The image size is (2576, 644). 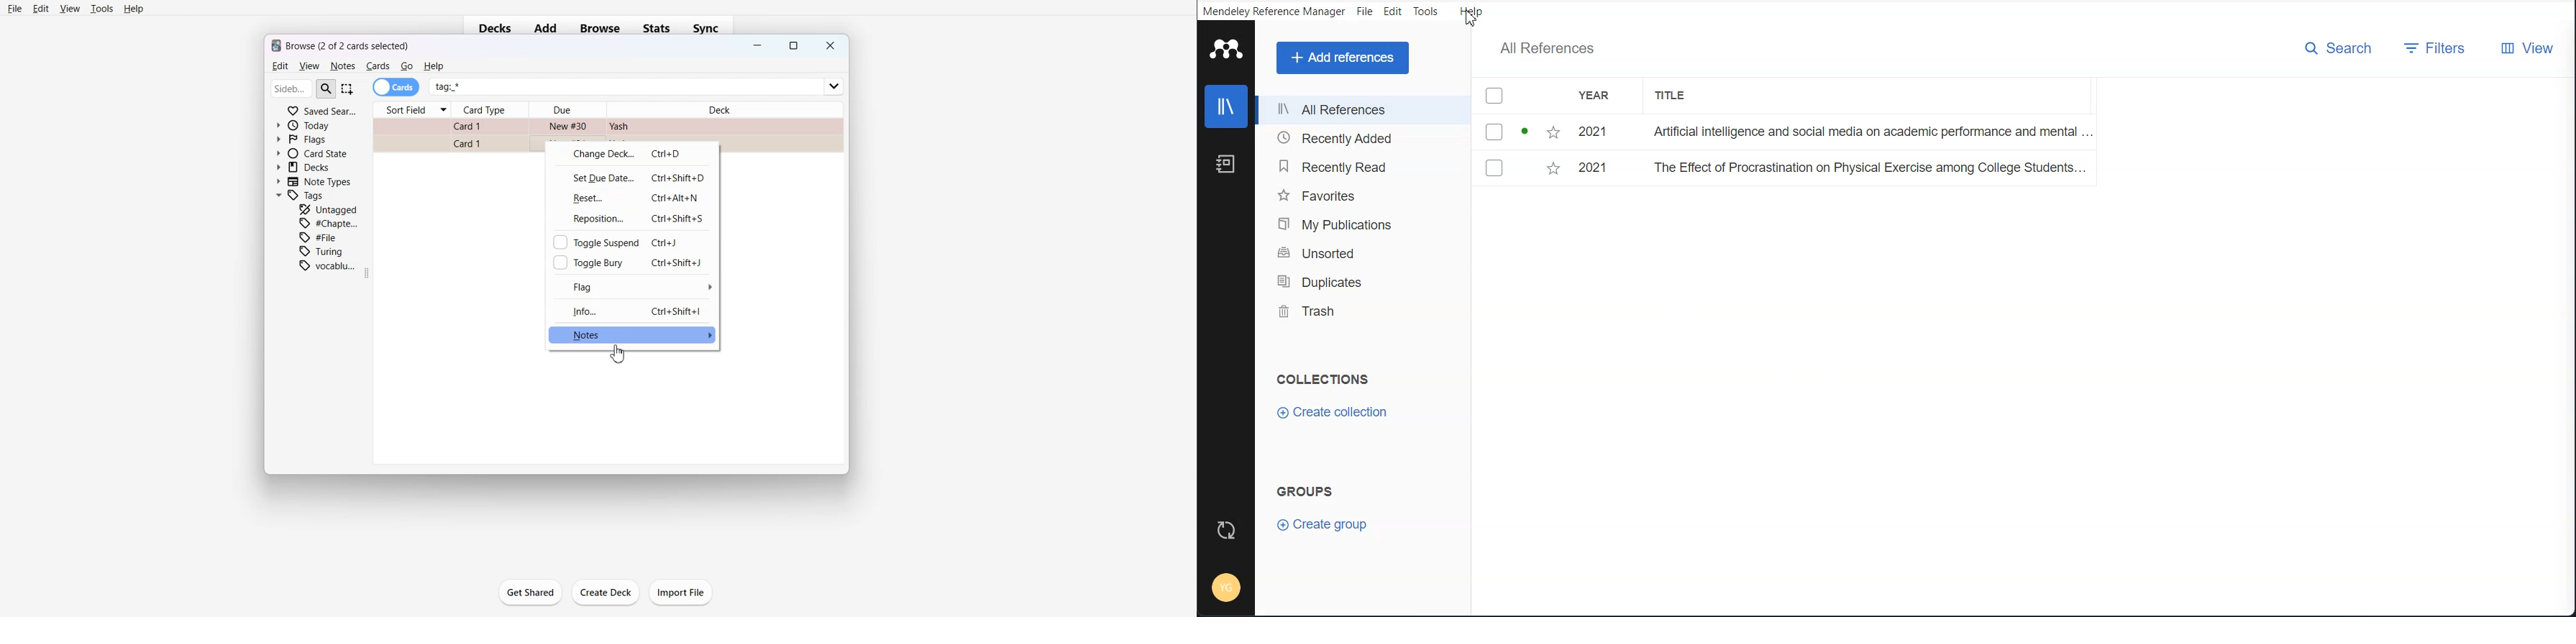 I want to click on Duplicates, so click(x=1358, y=282).